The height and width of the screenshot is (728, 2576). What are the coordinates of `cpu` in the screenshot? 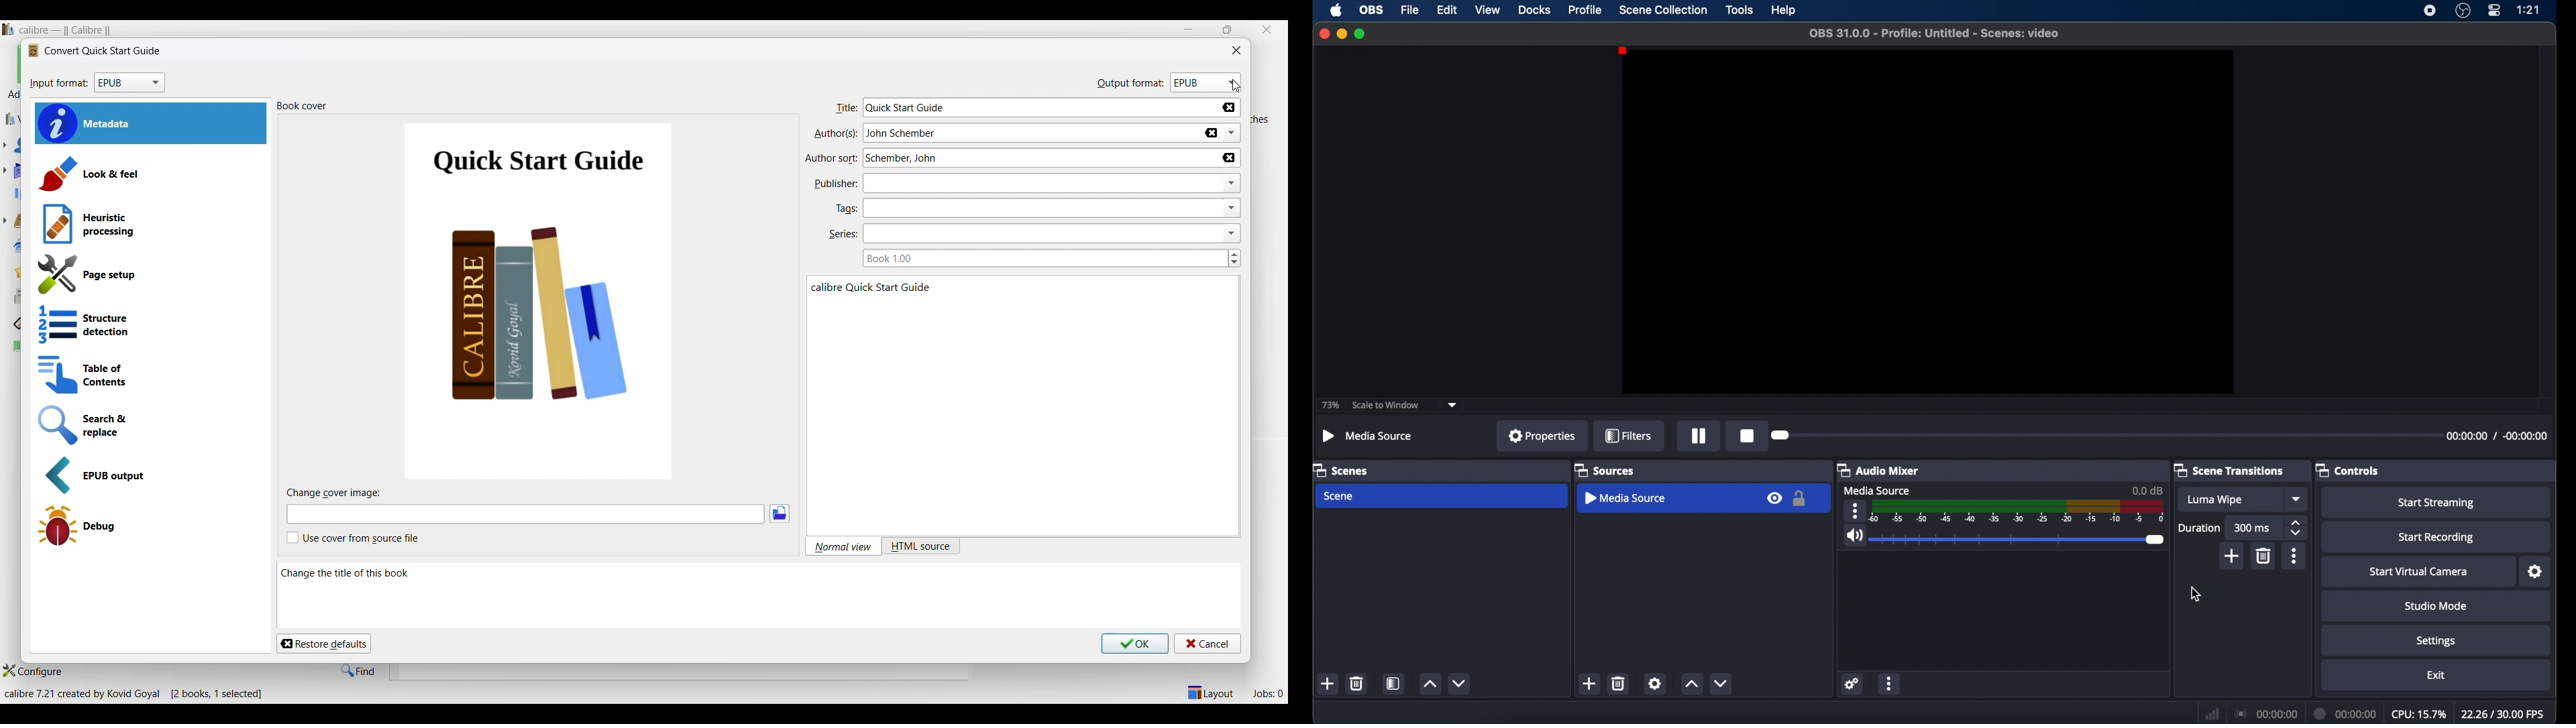 It's located at (2418, 713).